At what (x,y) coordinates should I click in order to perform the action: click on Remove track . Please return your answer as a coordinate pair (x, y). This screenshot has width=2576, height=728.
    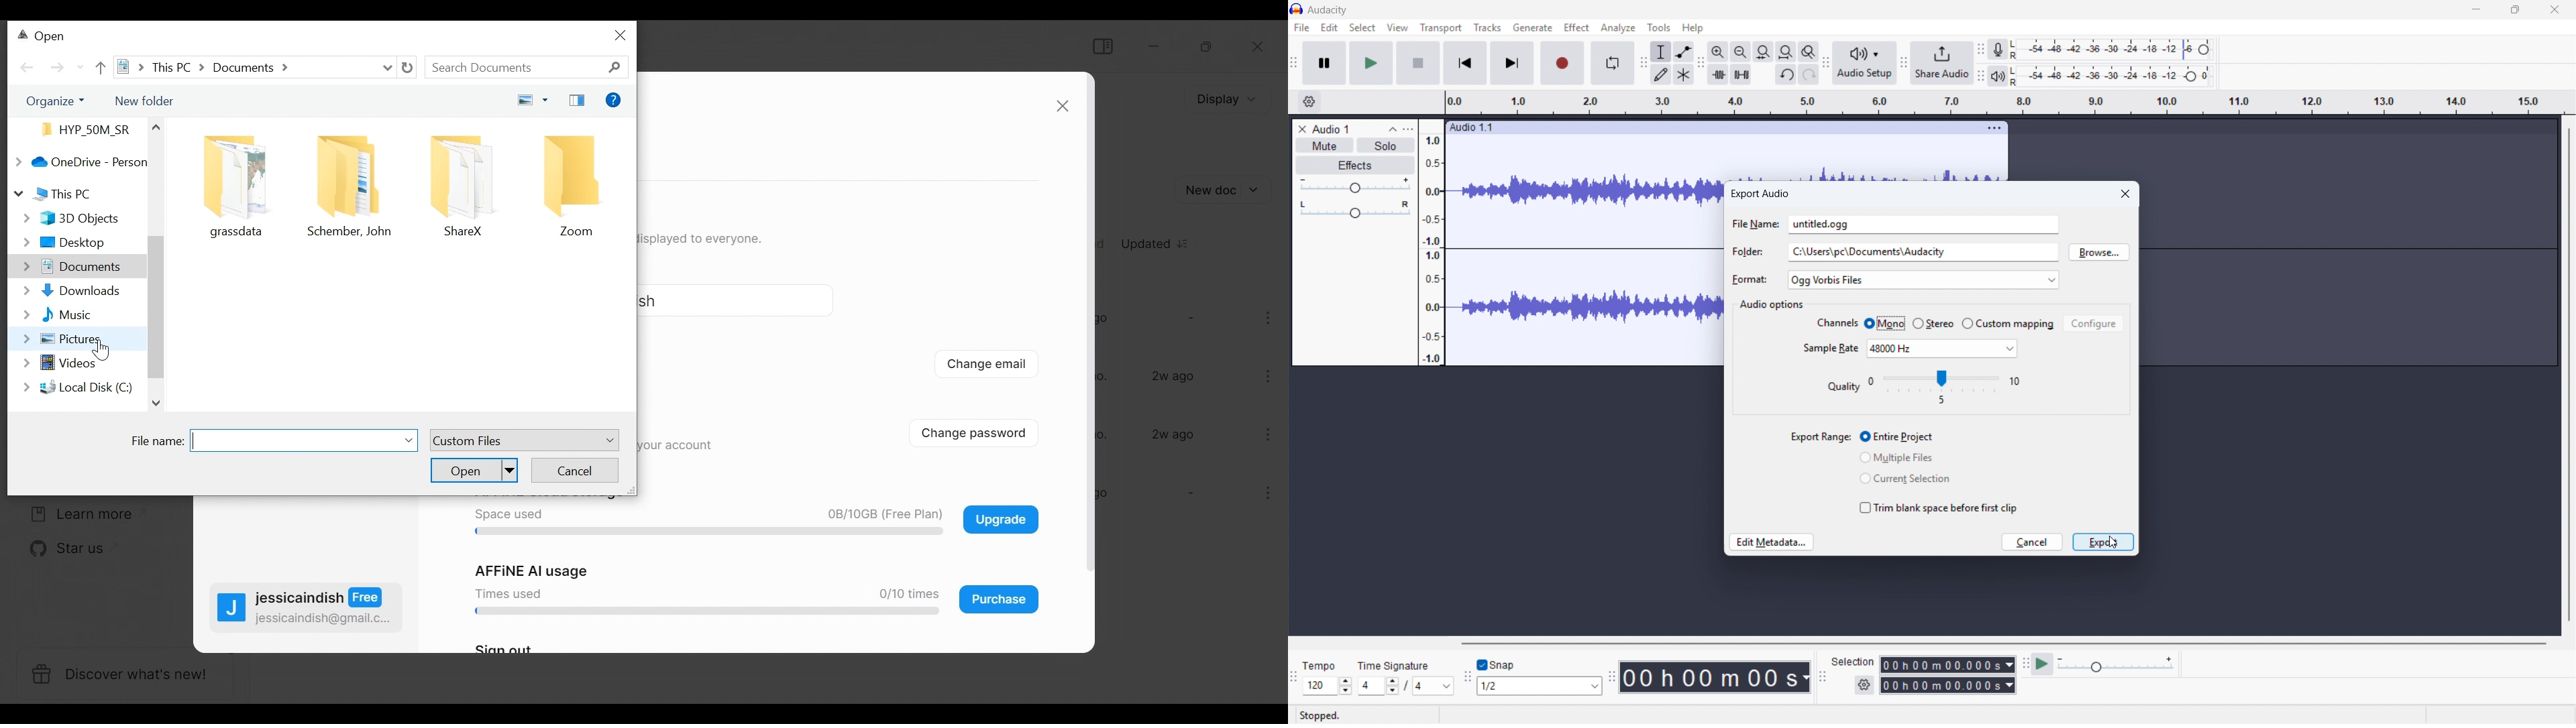
    Looking at the image, I should click on (1303, 129).